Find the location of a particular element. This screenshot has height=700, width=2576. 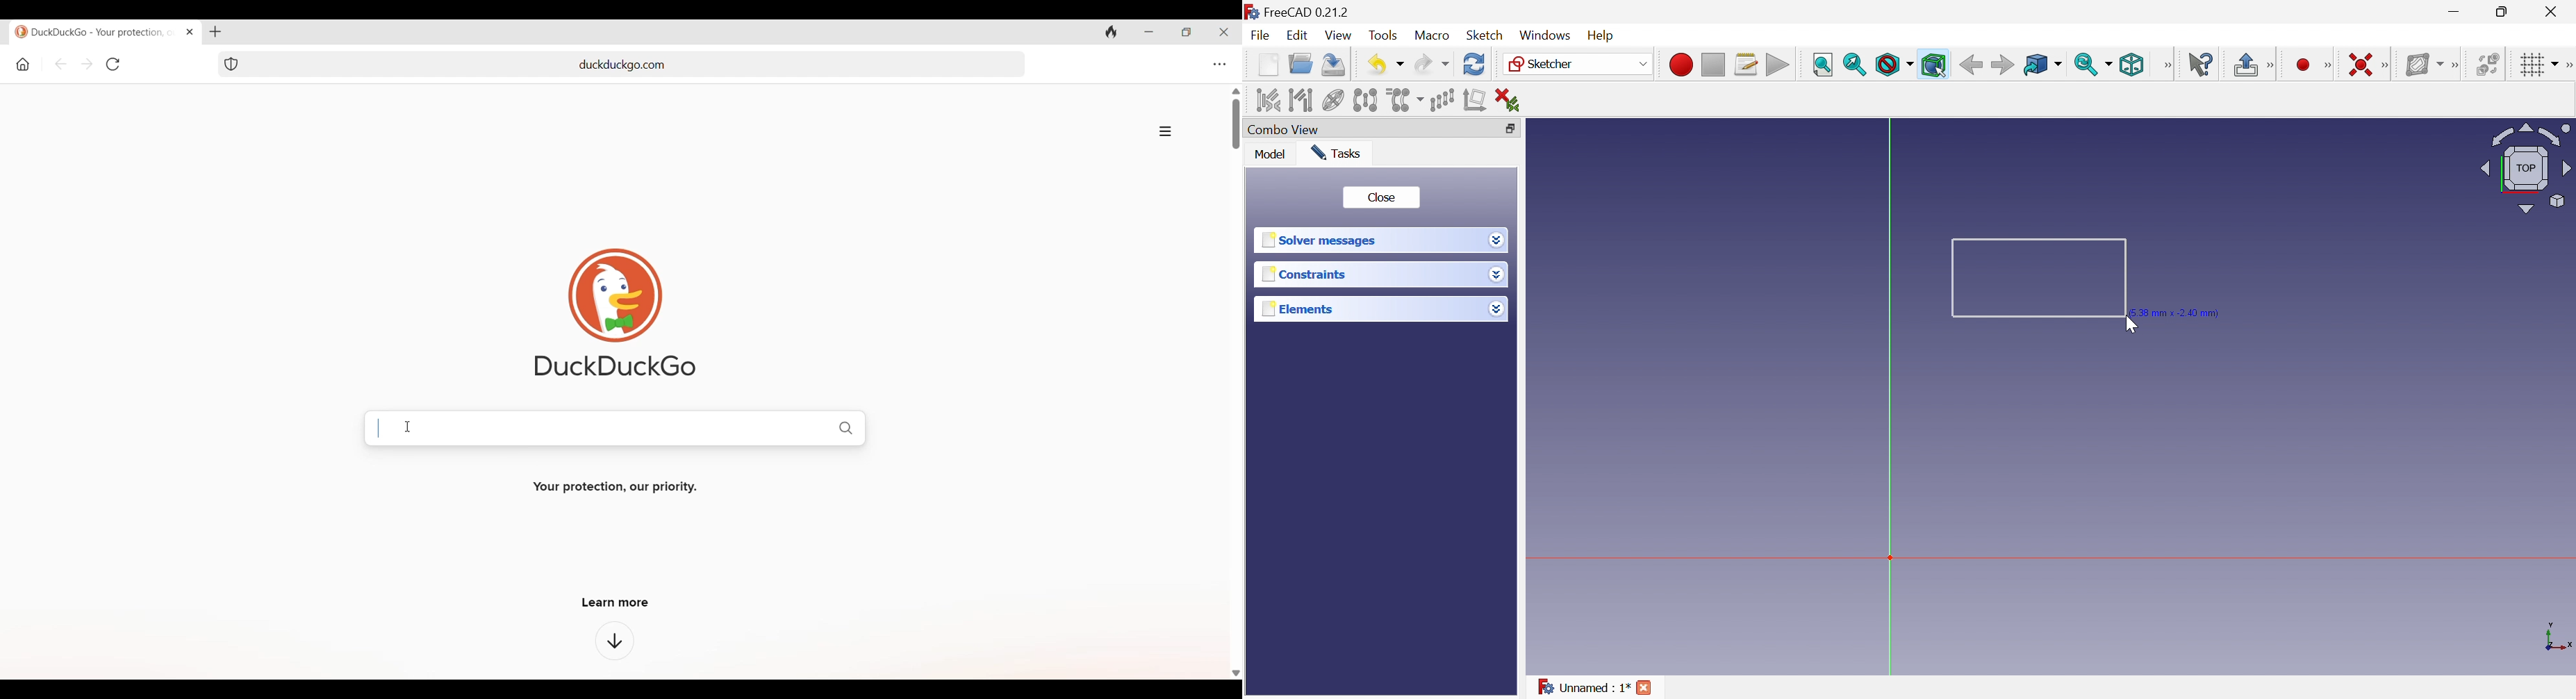

Close interface is located at coordinates (1224, 32).